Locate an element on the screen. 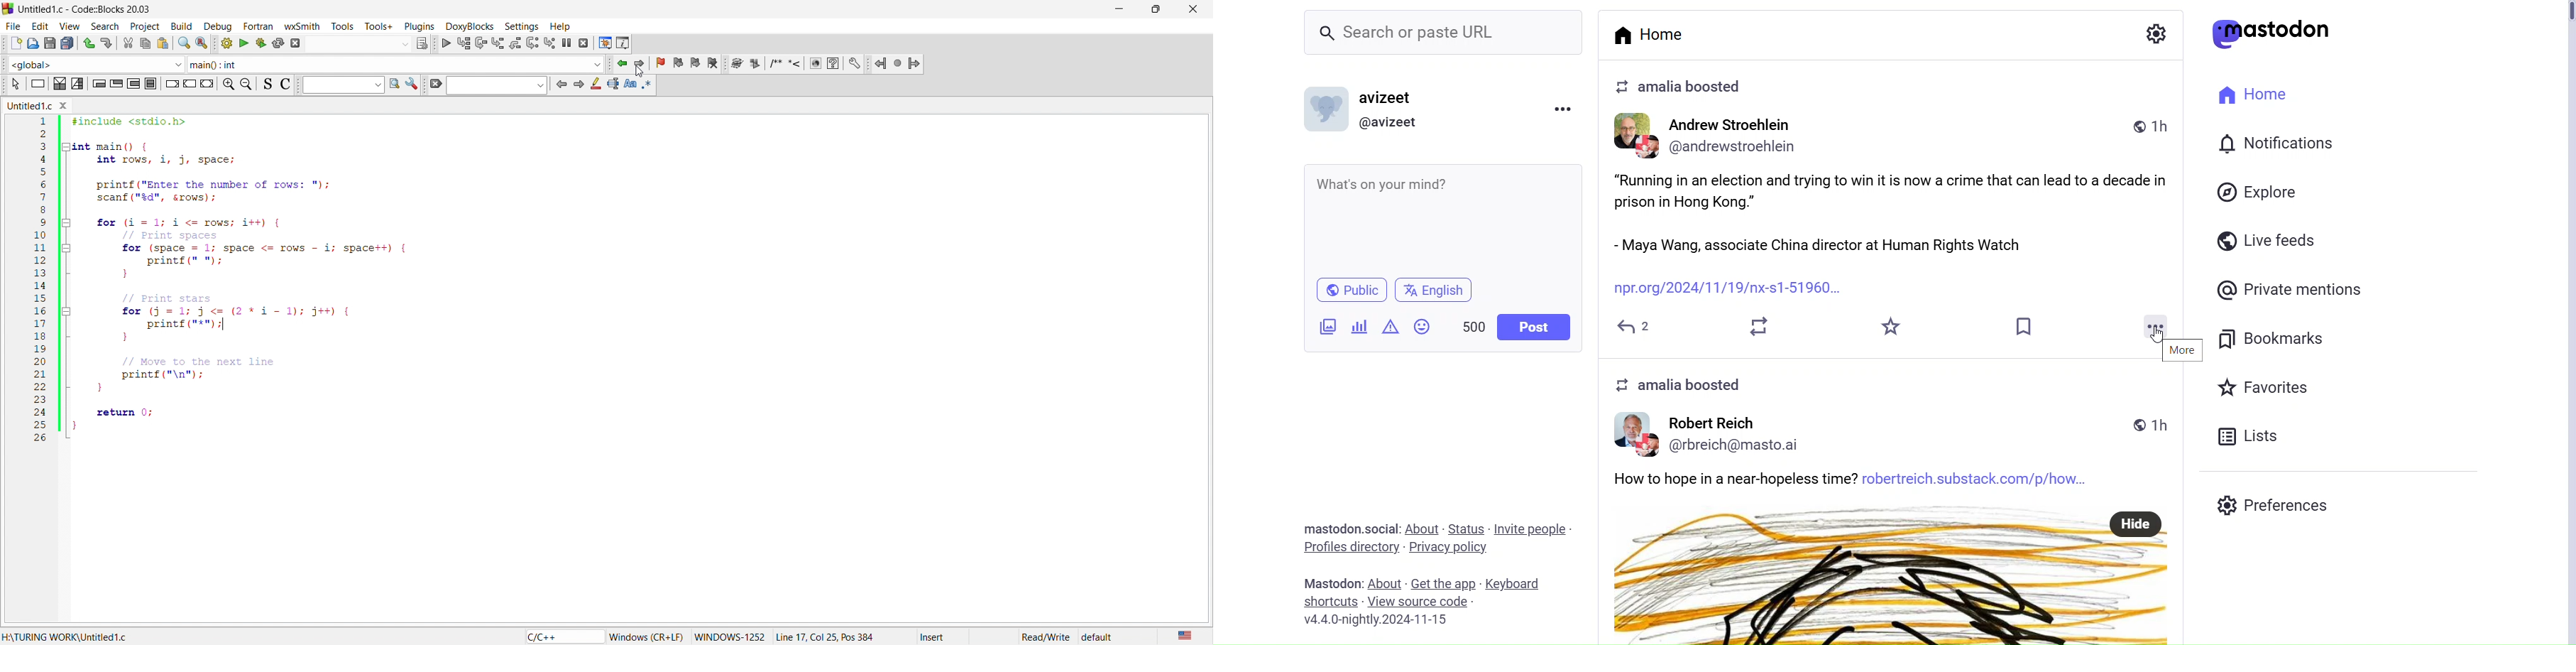  redo is located at coordinates (106, 43).